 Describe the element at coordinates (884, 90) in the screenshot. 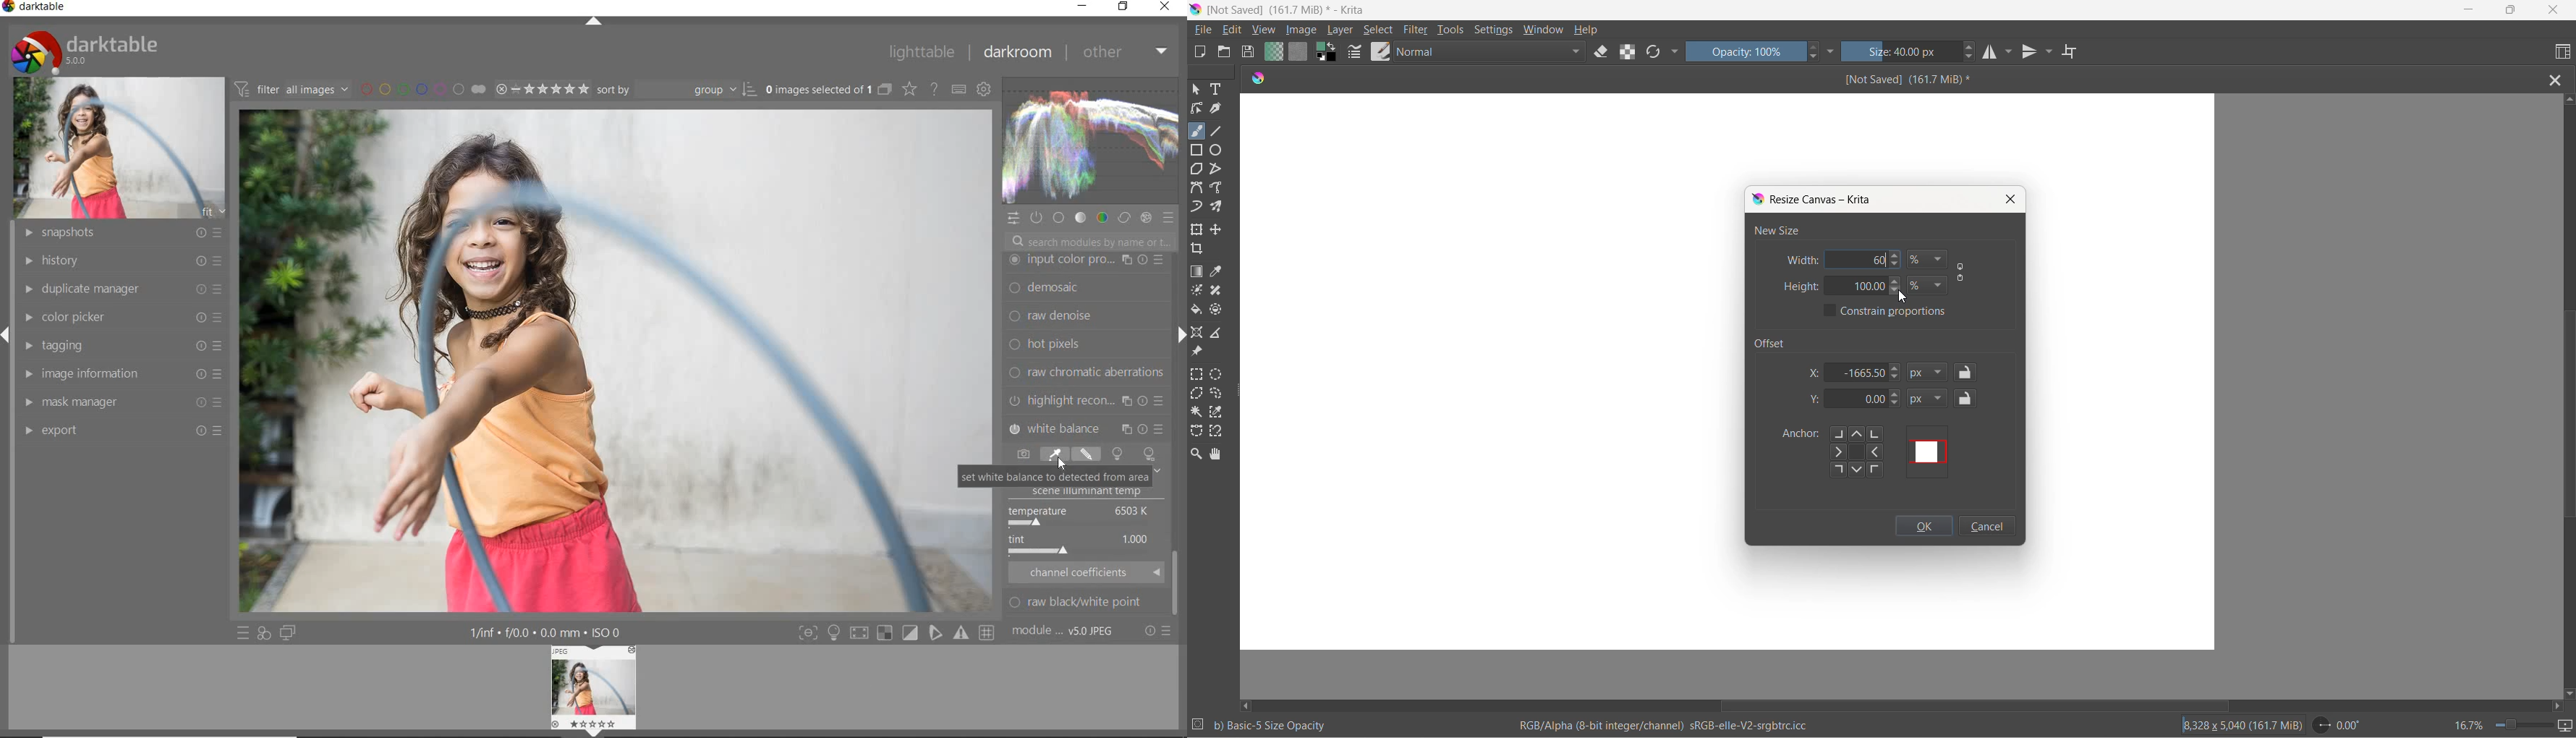

I see `collapse grouped images` at that location.